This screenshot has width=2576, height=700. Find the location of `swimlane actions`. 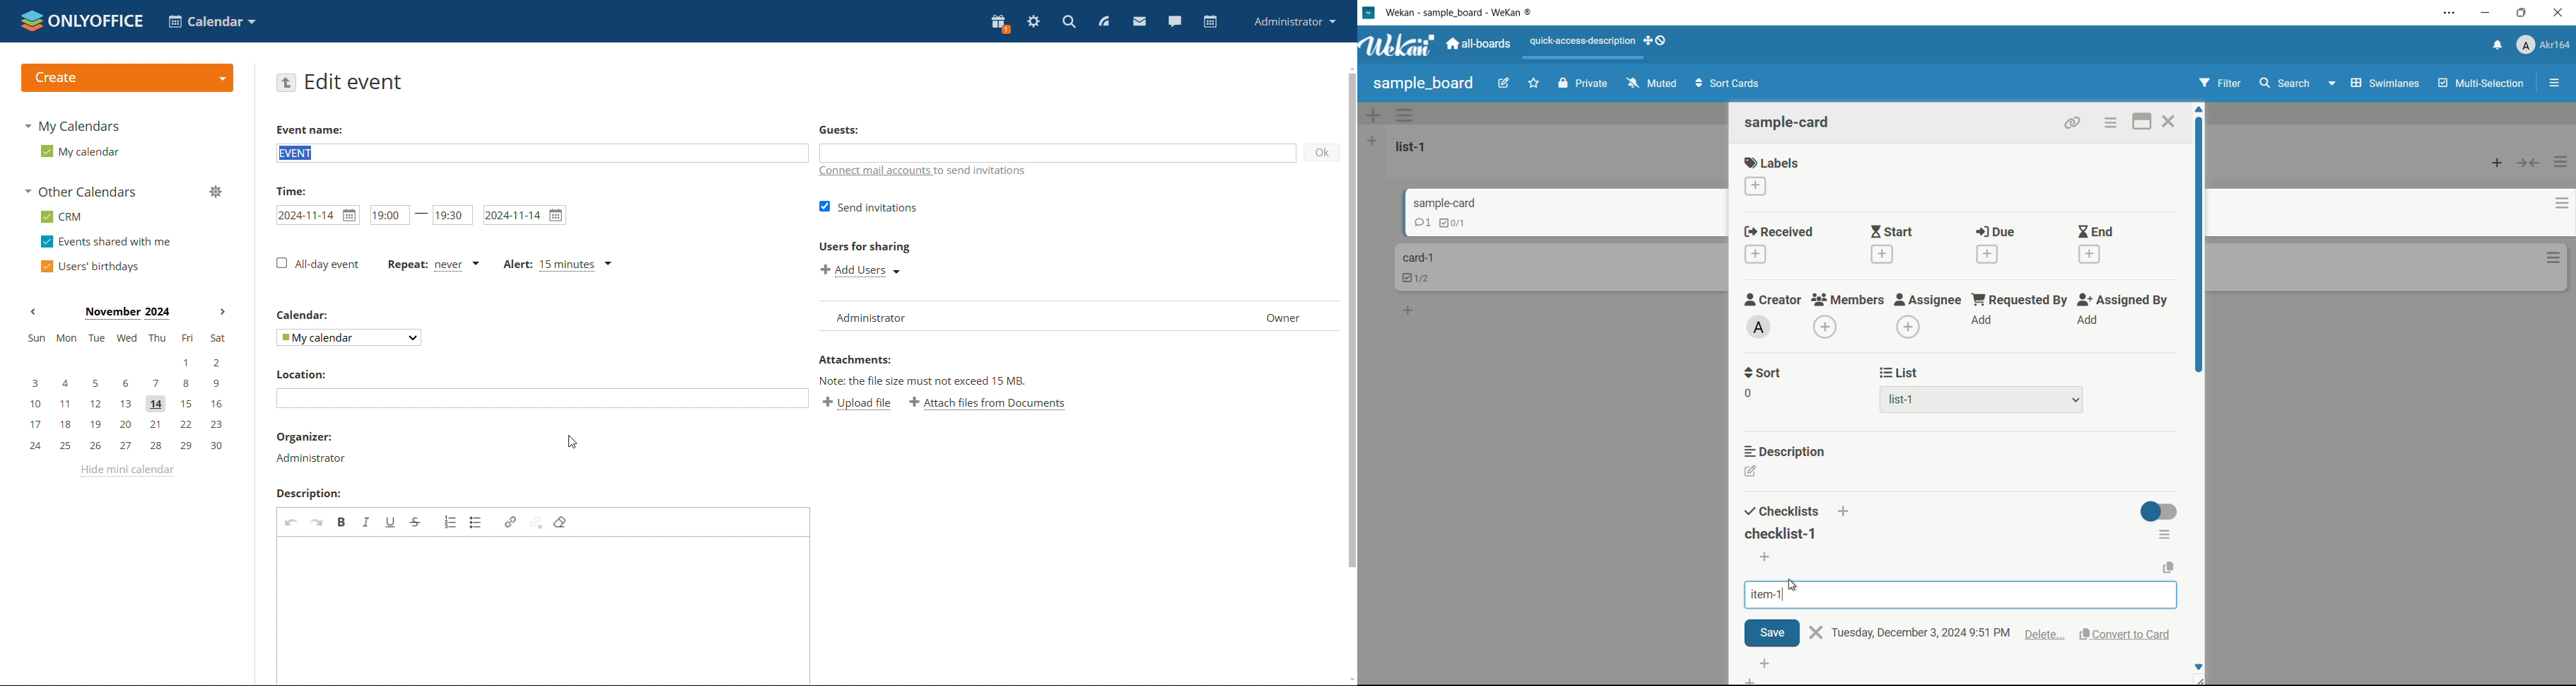

swimlane actions is located at coordinates (1405, 114).